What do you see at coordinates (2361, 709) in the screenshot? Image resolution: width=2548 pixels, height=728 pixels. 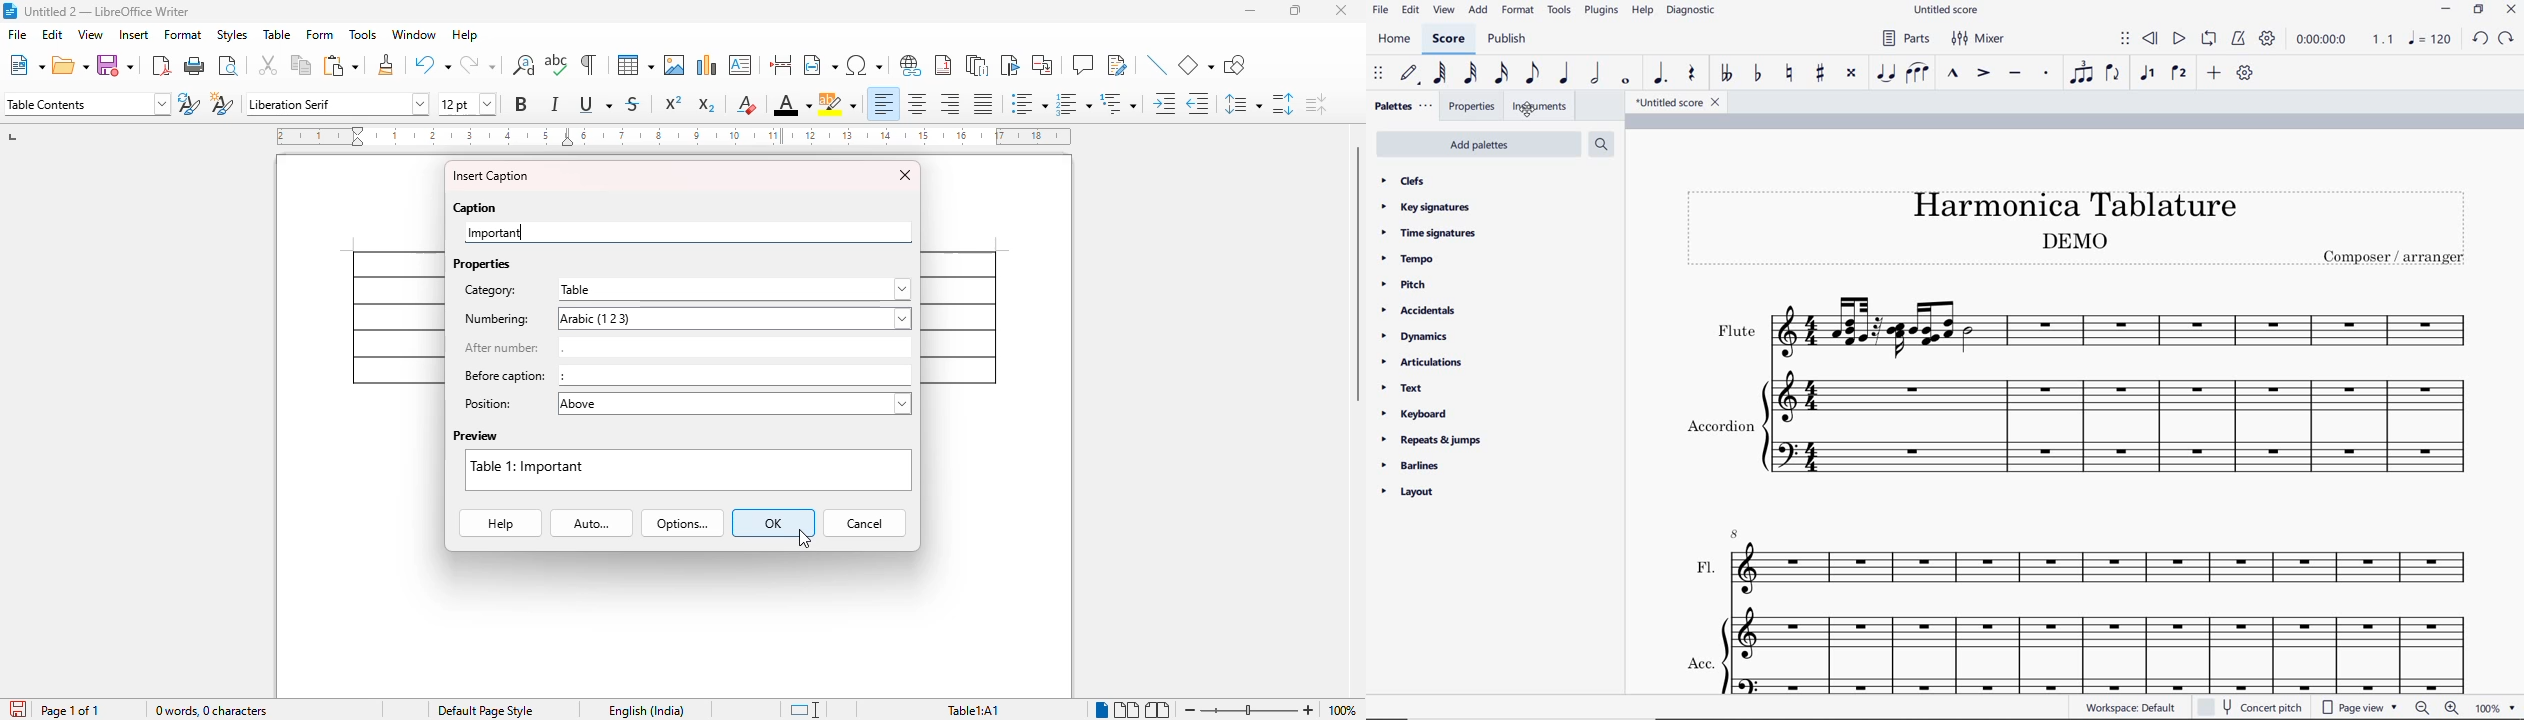 I see `page view` at bounding box center [2361, 709].